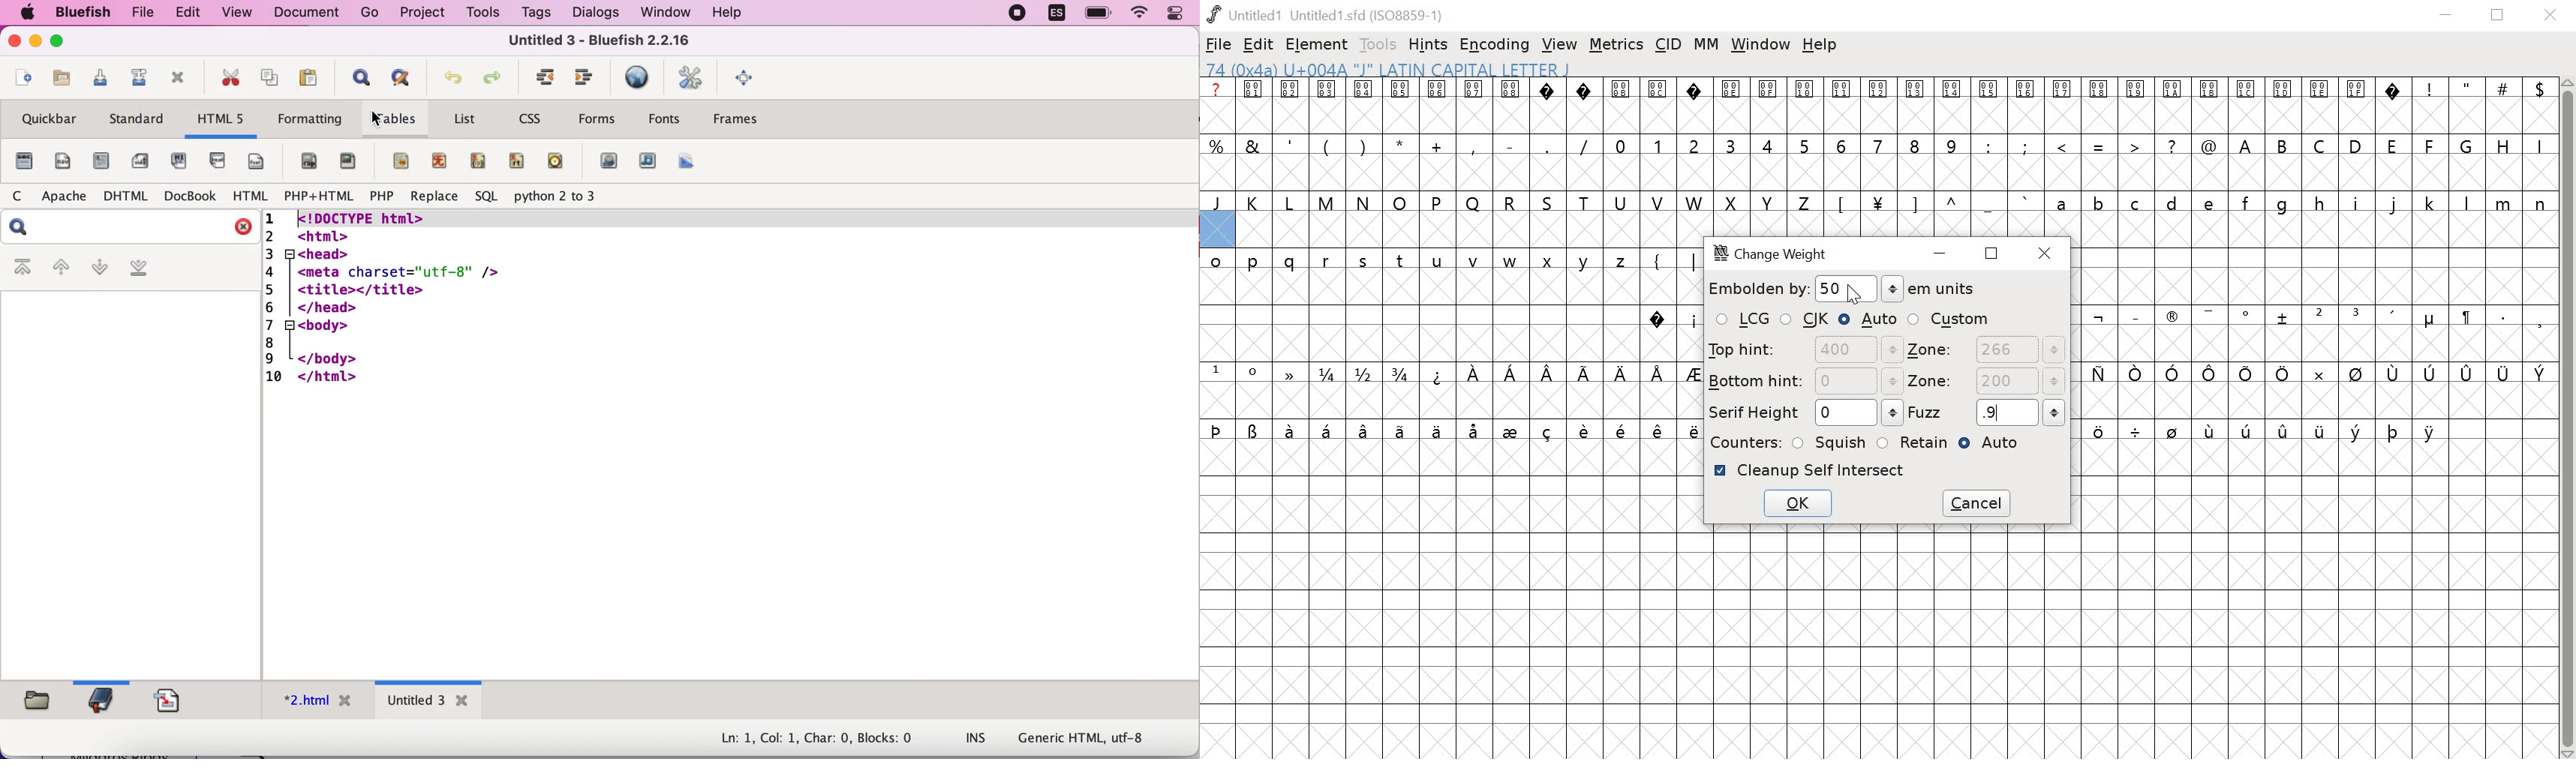  I want to click on maximize, so click(62, 42).